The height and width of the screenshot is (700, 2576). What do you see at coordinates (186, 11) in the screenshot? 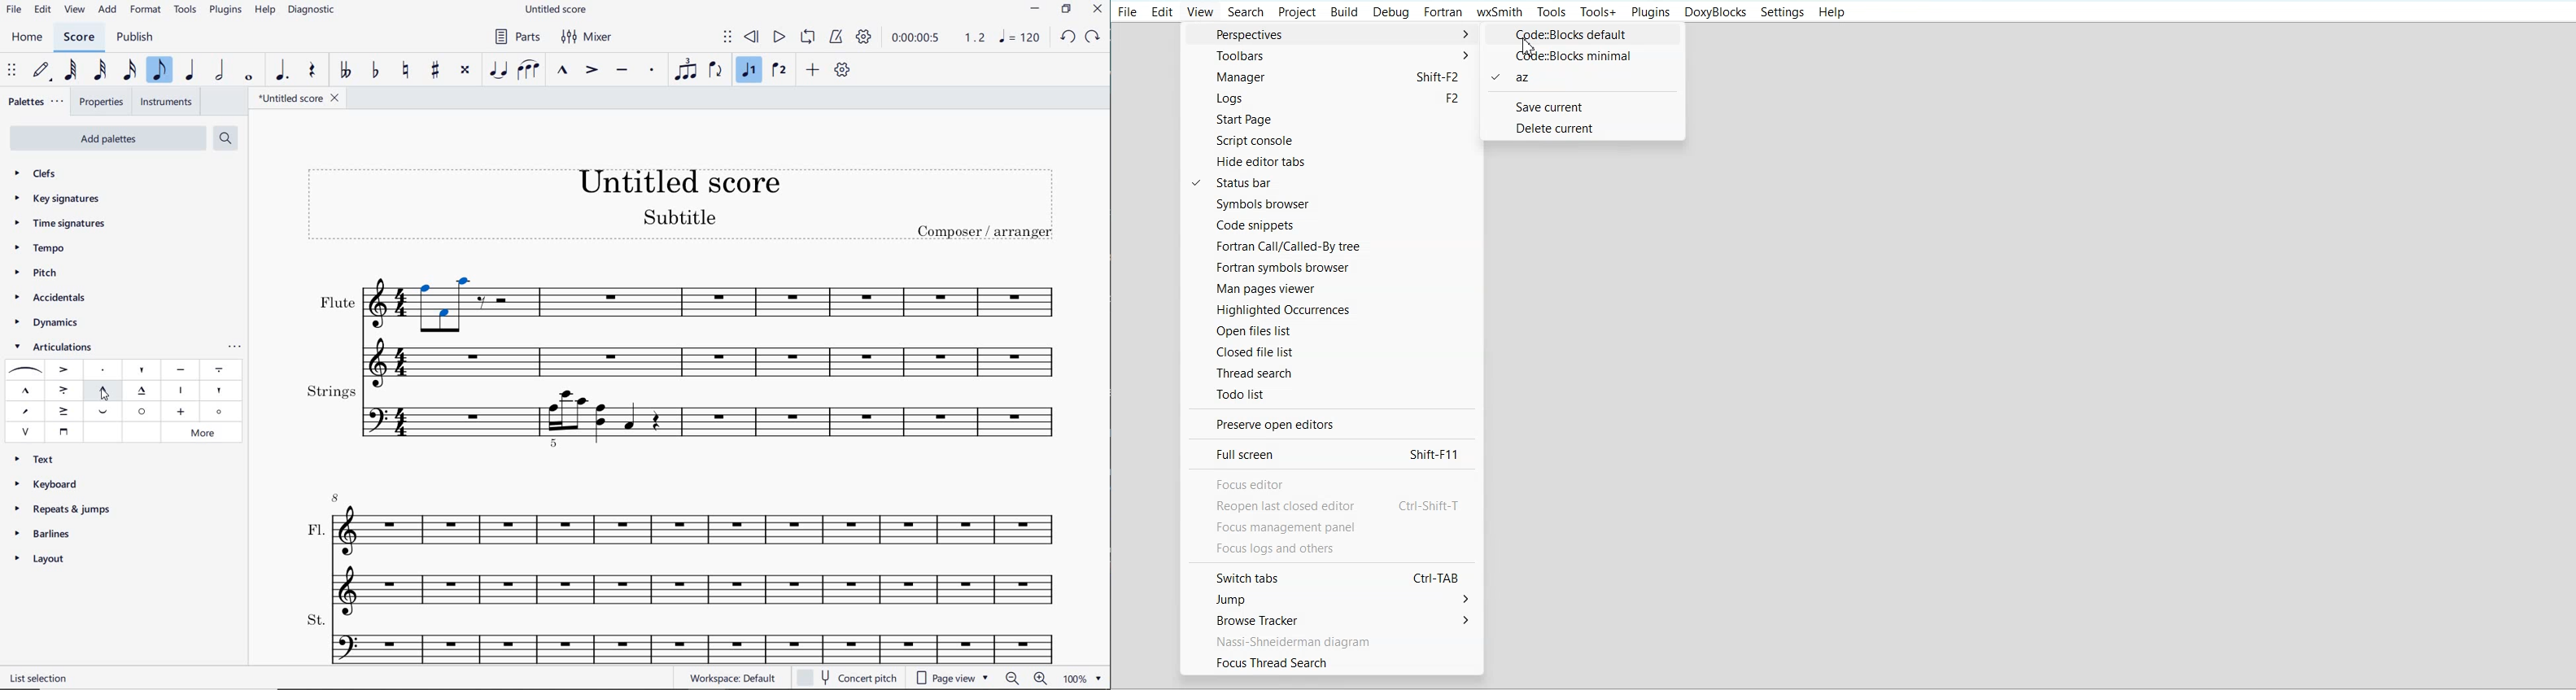
I see `TOOLS` at bounding box center [186, 11].